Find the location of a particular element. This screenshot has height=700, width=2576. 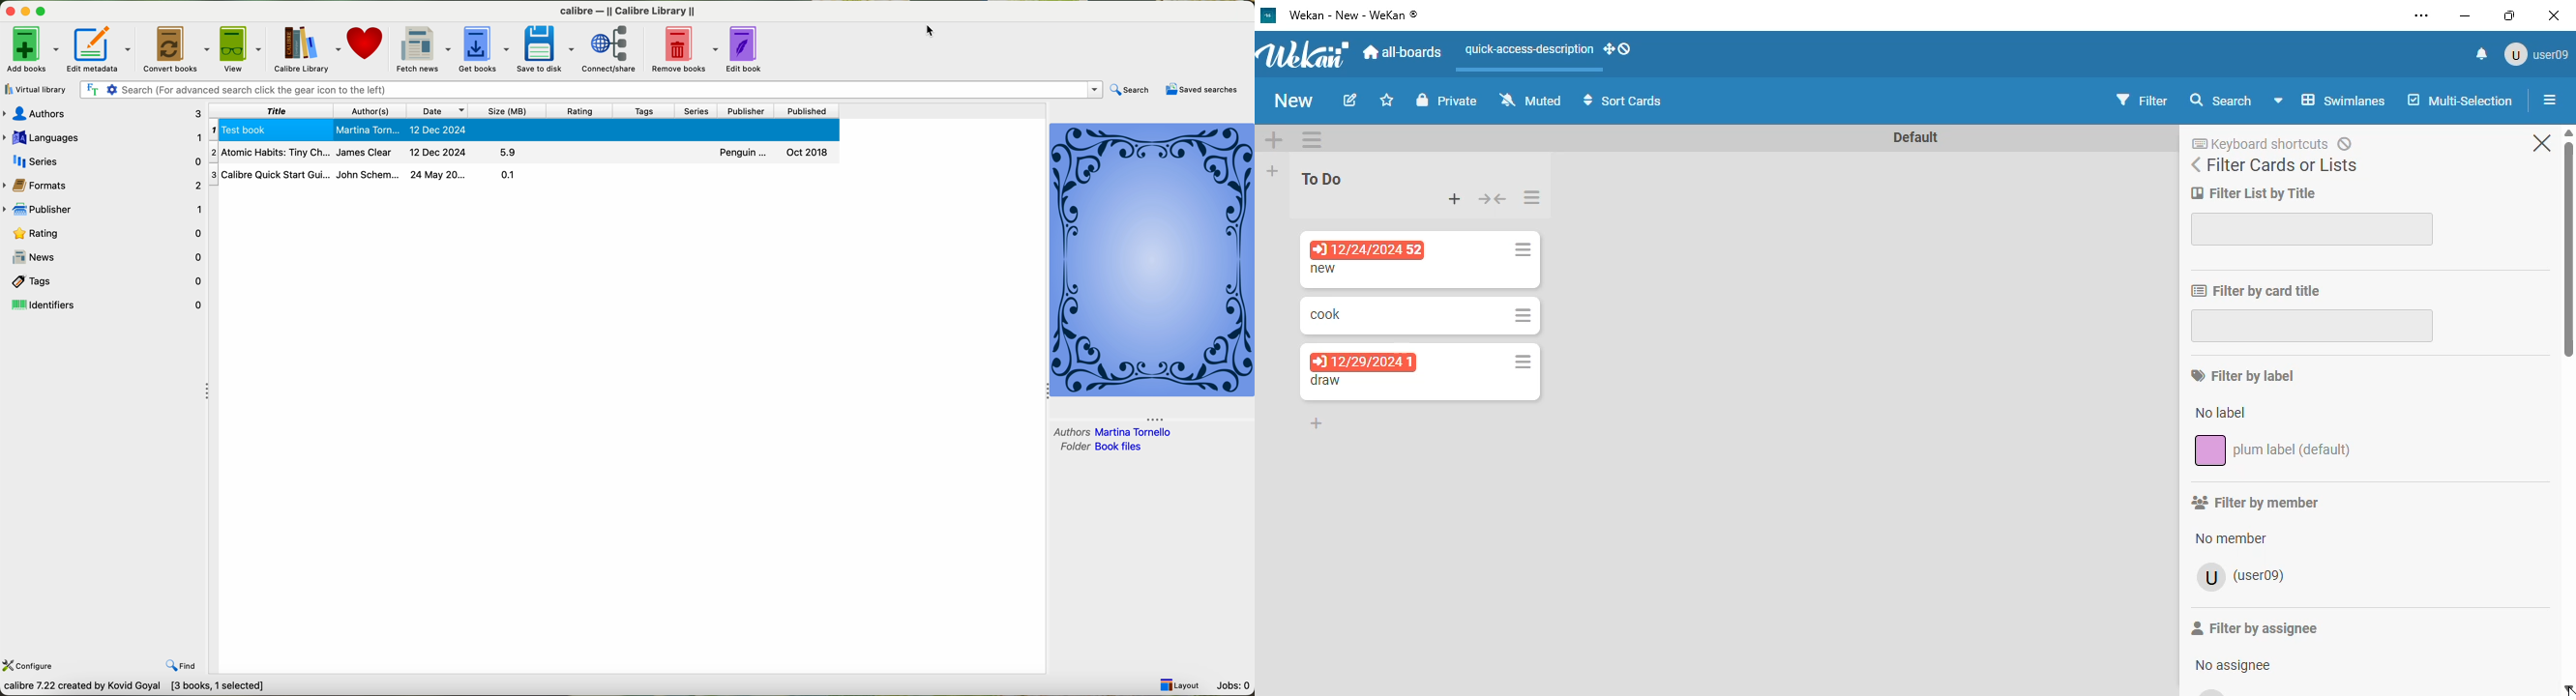

minimize is located at coordinates (2466, 15).